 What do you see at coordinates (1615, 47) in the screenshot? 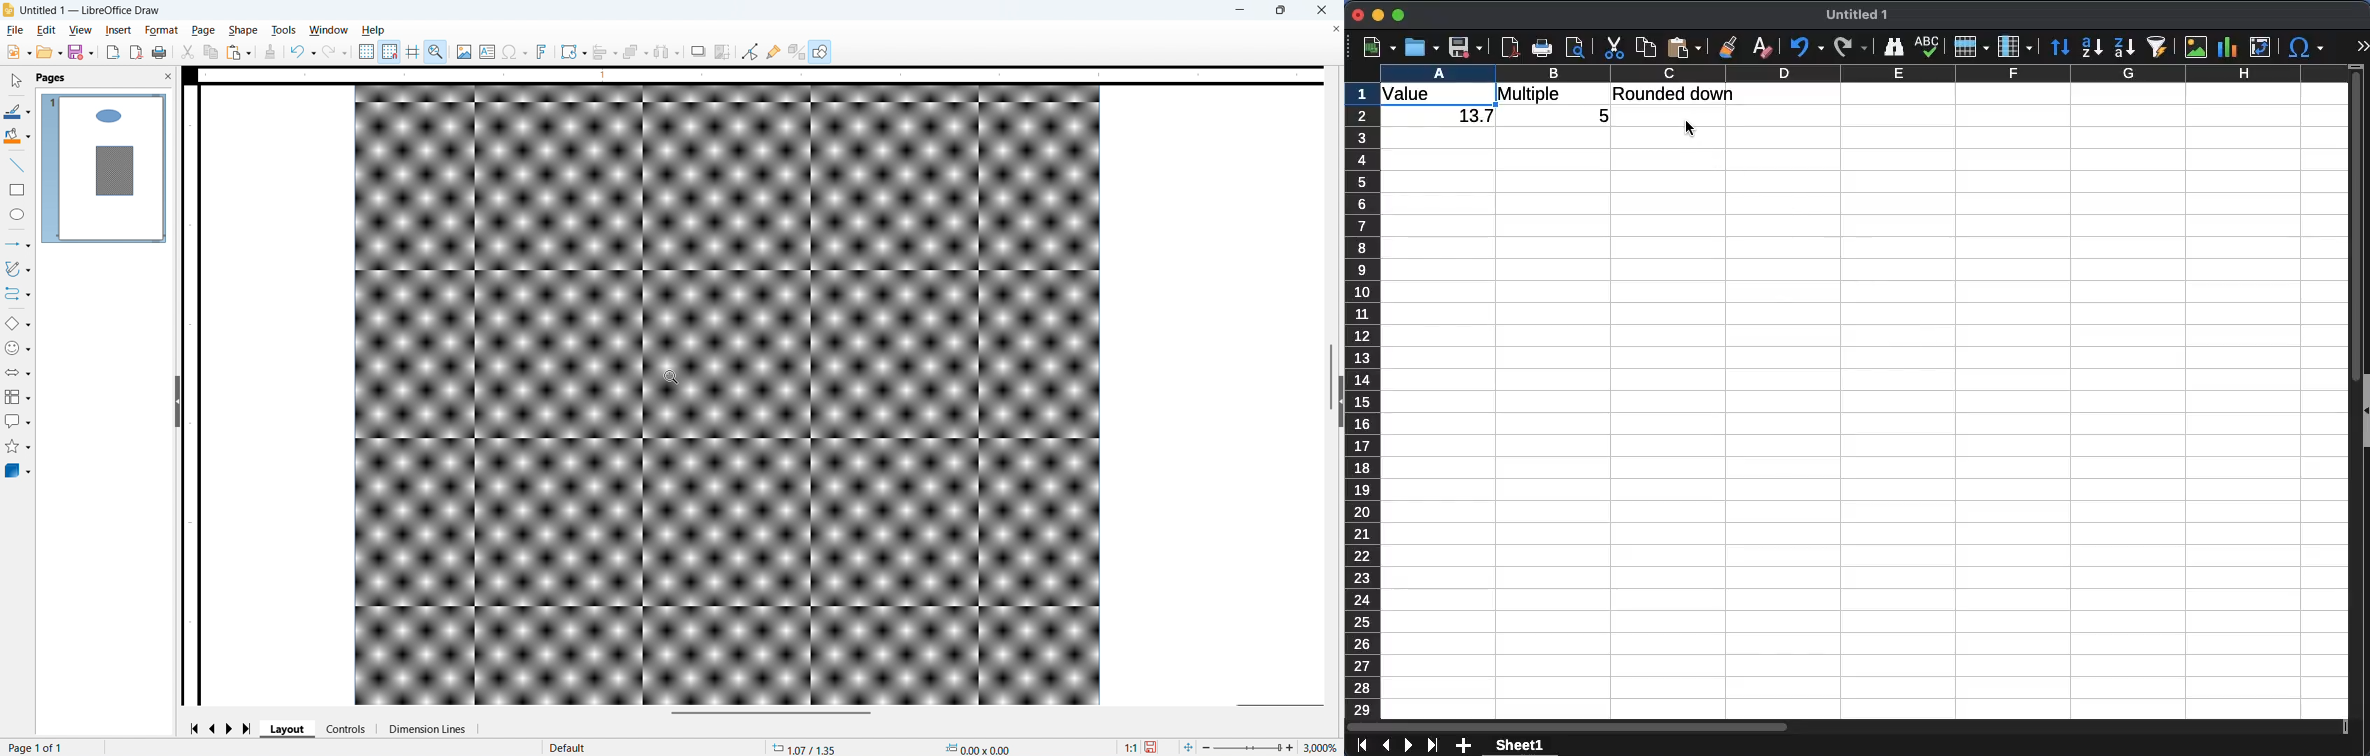
I see `cut` at bounding box center [1615, 47].